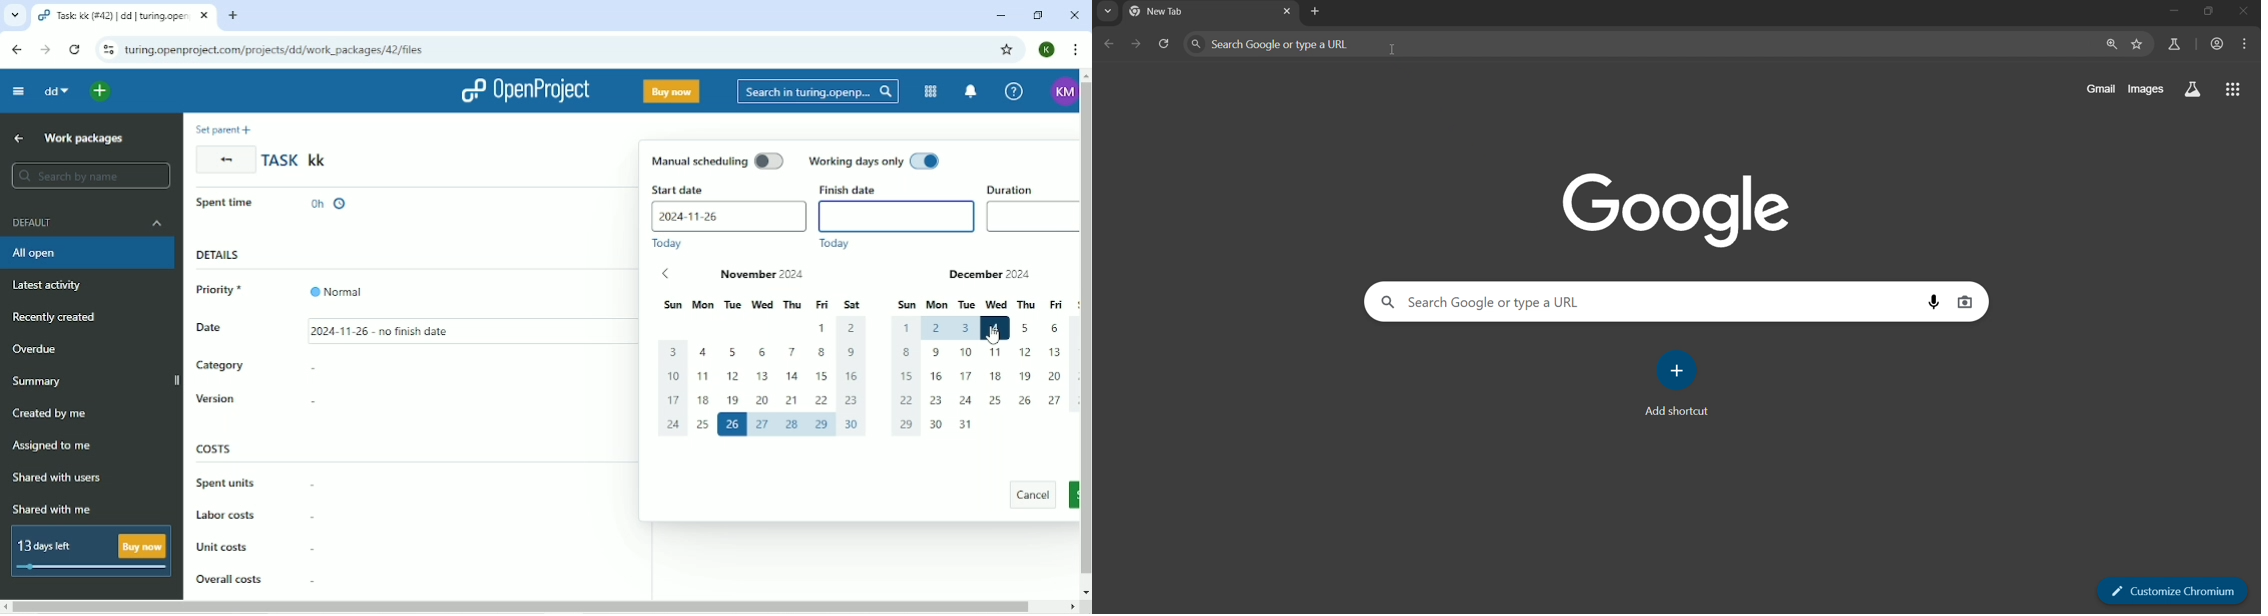 Image resolution: width=2268 pixels, height=616 pixels. I want to click on go back one page, so click(1111, 44).